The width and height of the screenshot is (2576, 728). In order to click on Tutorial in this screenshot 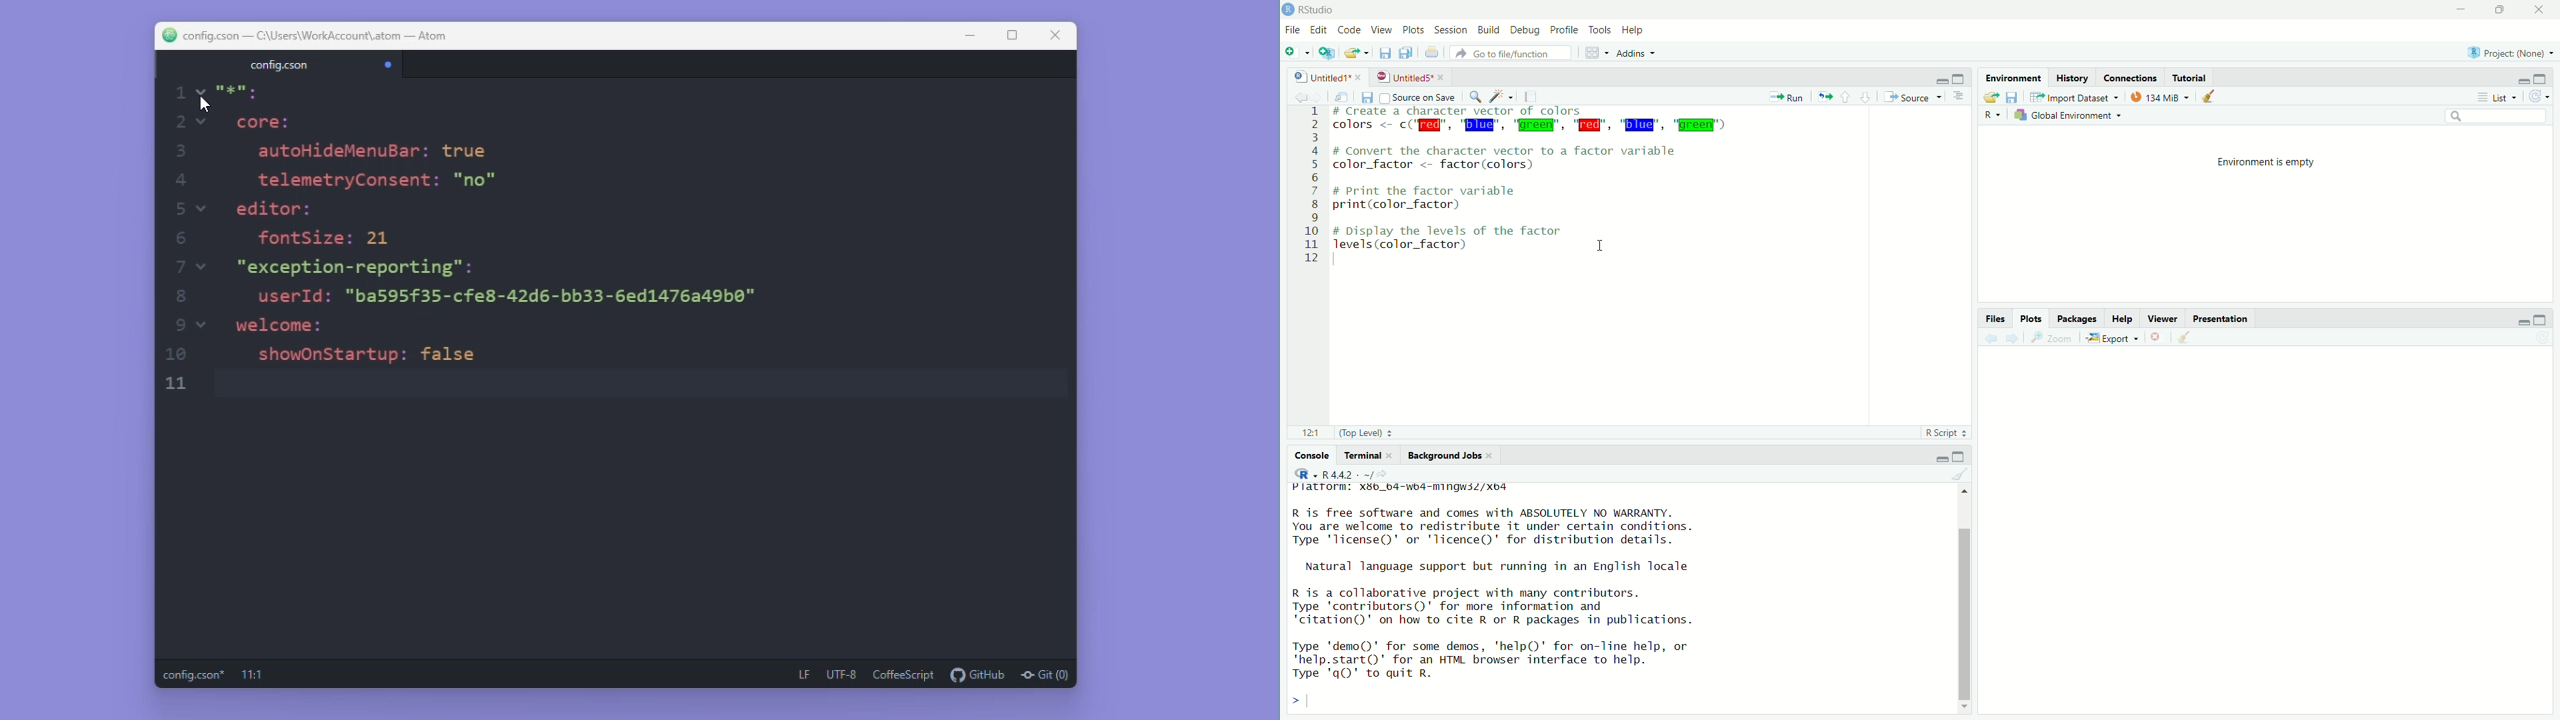, I will do `click(2189, 78)`.